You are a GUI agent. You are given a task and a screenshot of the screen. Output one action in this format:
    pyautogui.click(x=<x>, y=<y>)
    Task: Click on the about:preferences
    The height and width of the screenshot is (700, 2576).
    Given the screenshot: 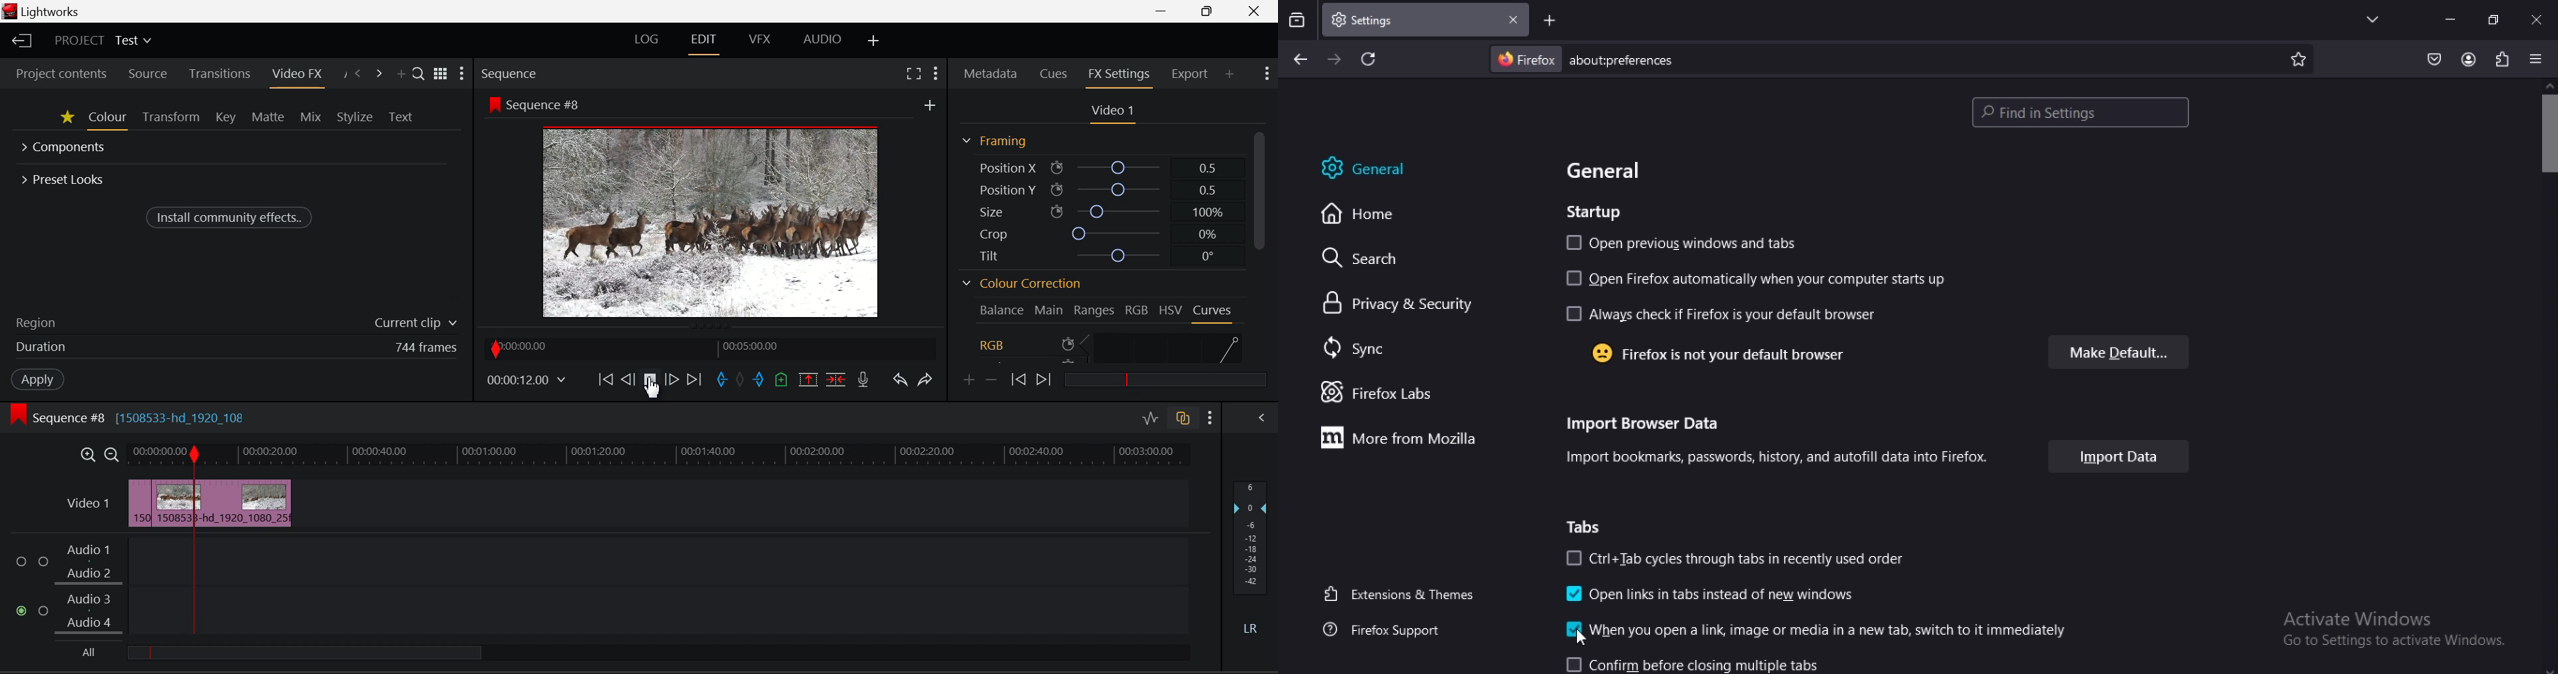 What is the action you would take?
    pyautogui.click(x=1864, y=60)
    